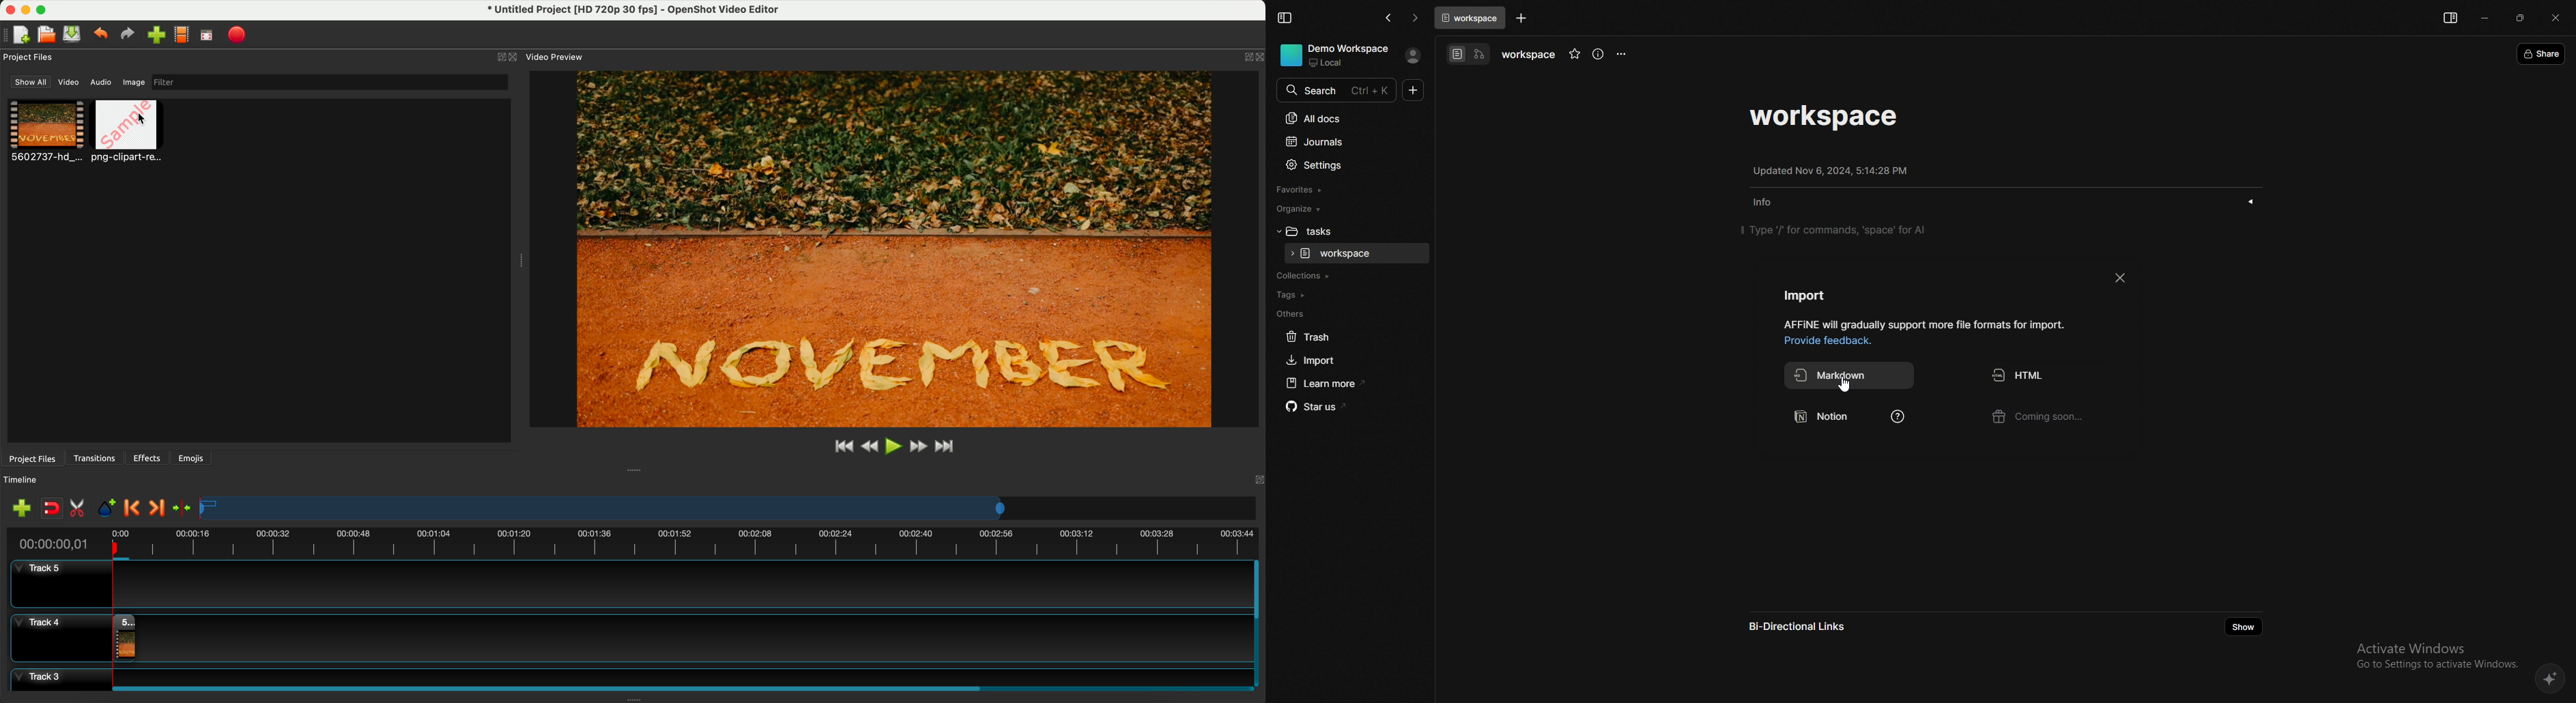  I want to click on emojis, so click(191, 457).